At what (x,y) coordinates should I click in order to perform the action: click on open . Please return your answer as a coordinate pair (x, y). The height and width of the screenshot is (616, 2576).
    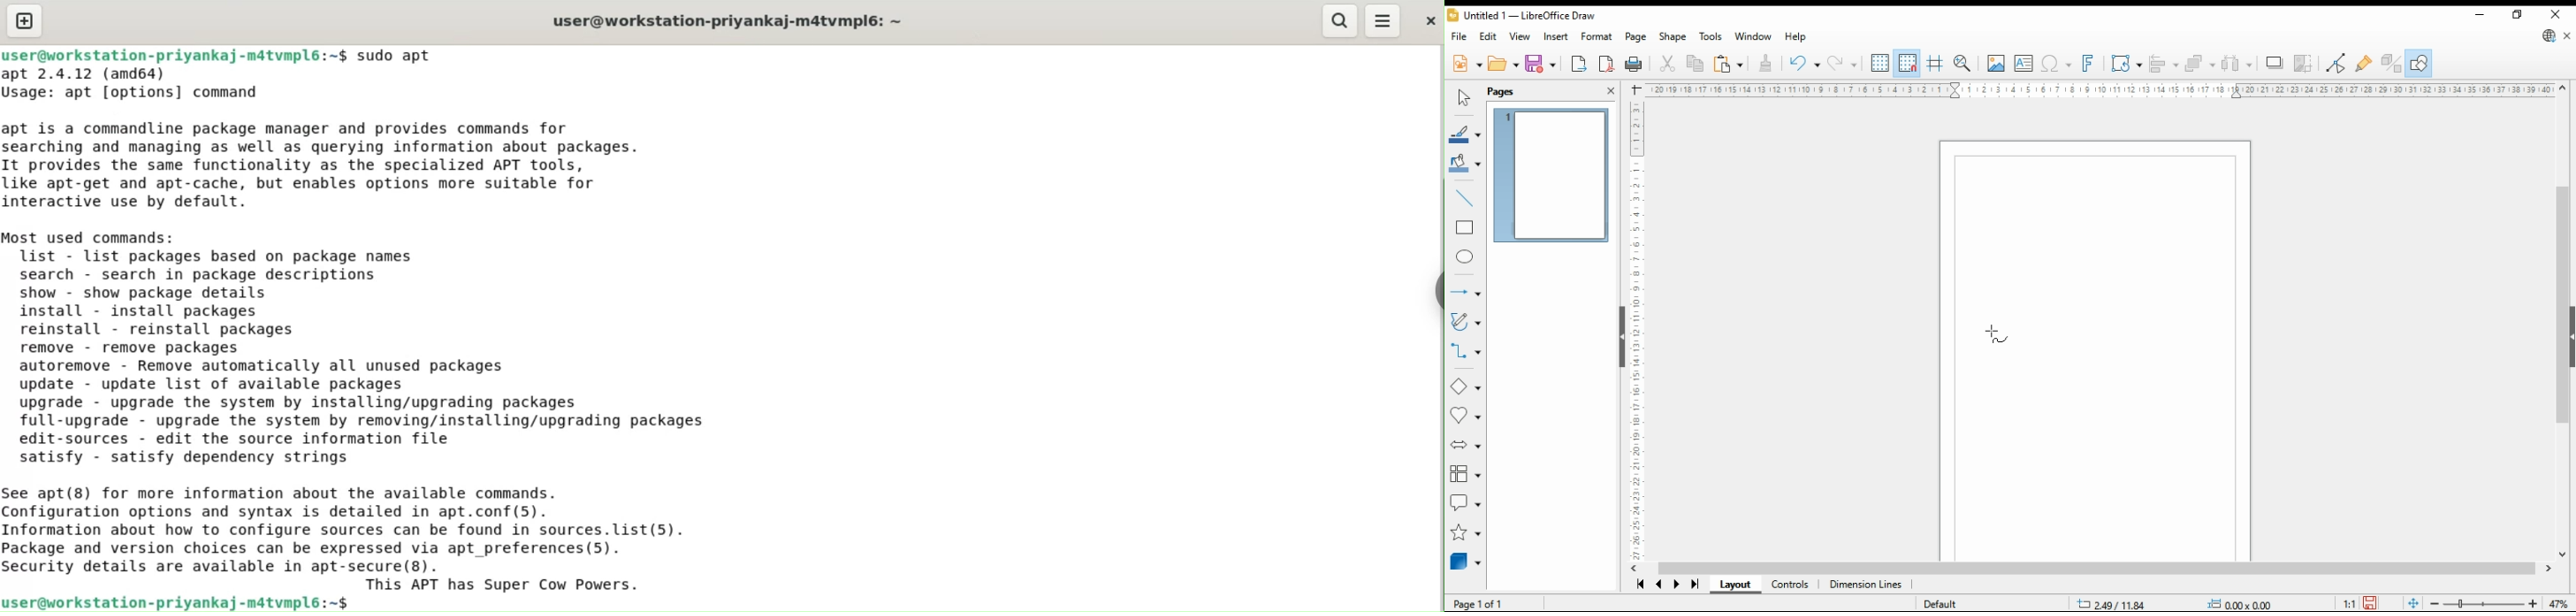
    Looking at the image, I should click on (1503, 65).